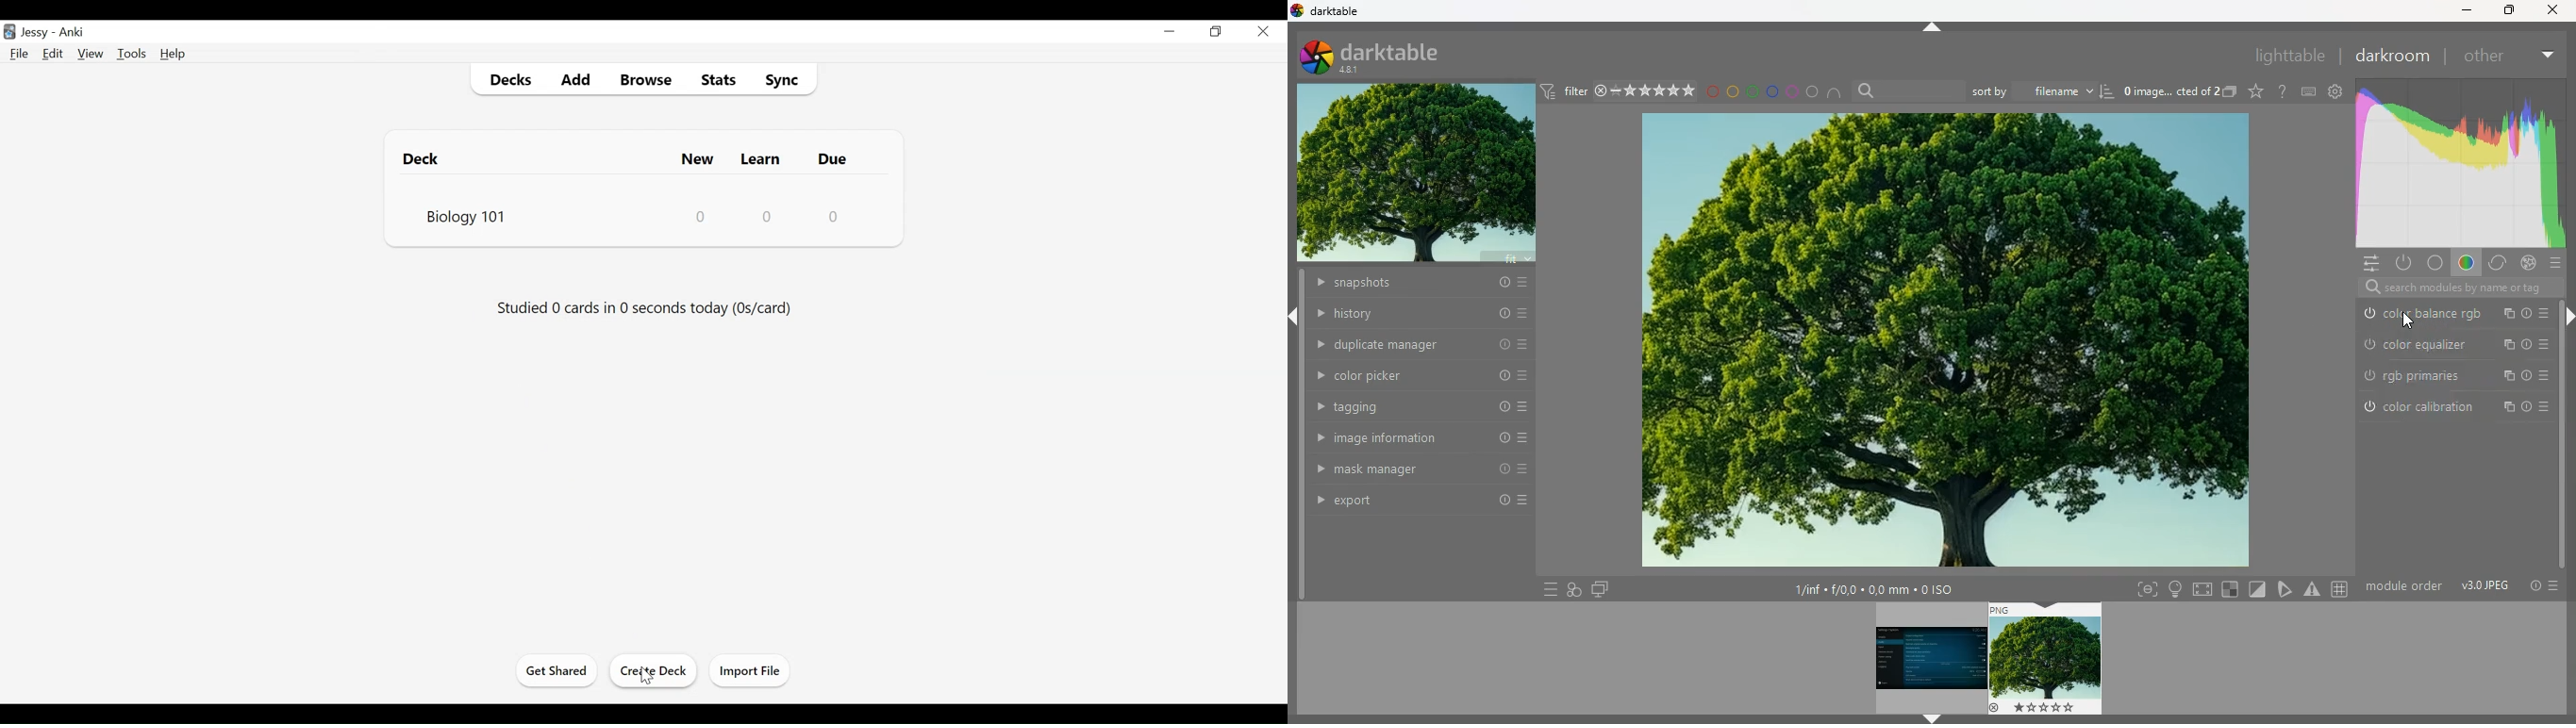 The image size is (2576, 728). I want to click on Deck, so click(426, 158).